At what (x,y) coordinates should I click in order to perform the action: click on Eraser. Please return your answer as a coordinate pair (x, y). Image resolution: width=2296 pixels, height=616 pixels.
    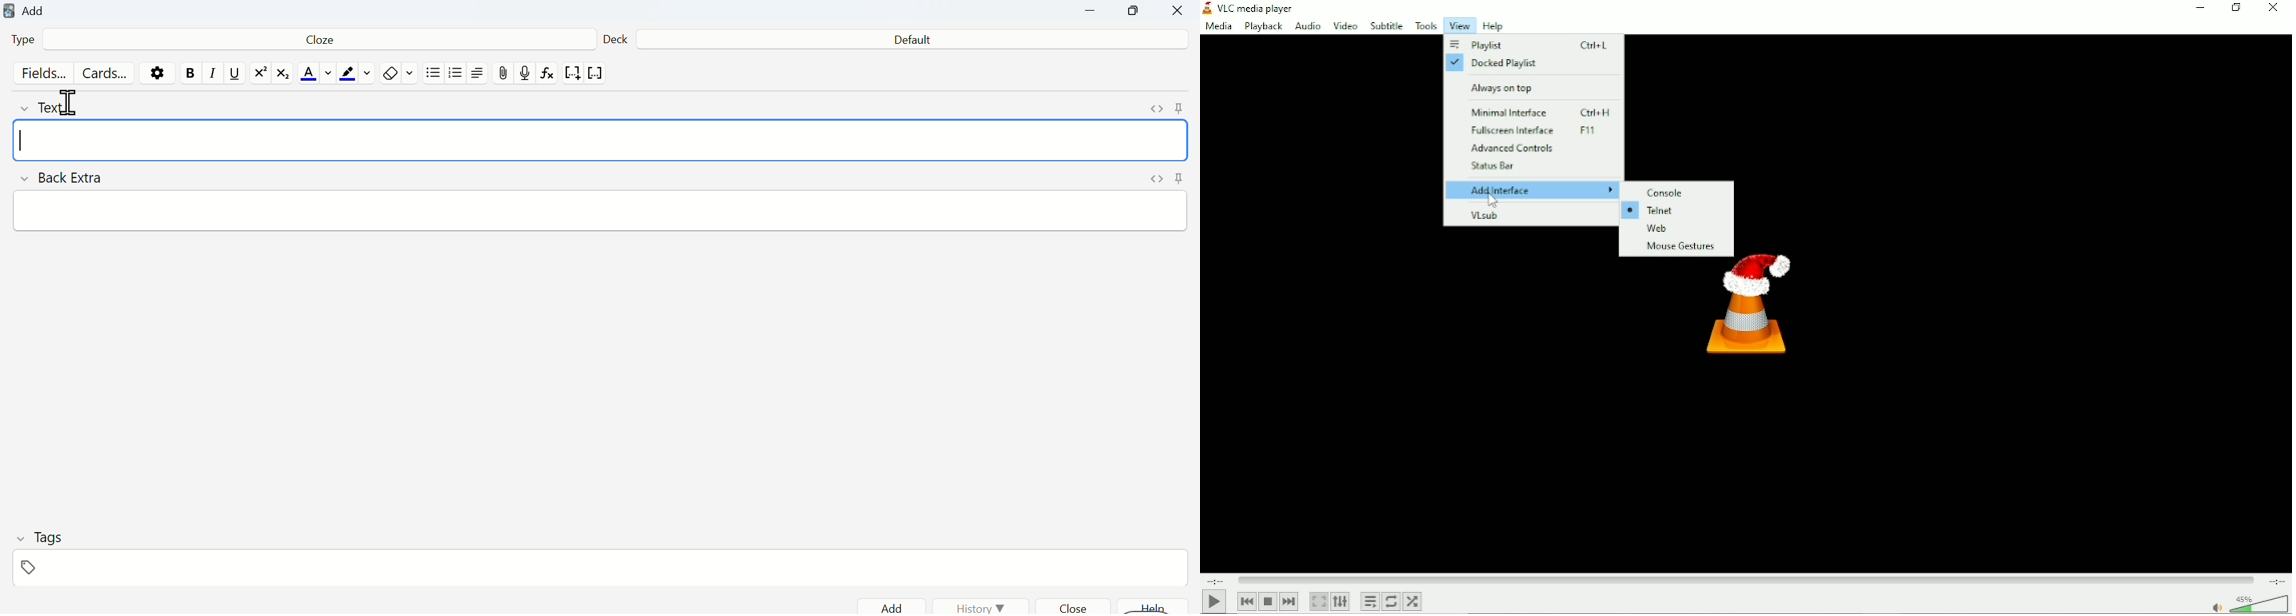
    Looking at the image, I should click on (399, 74).